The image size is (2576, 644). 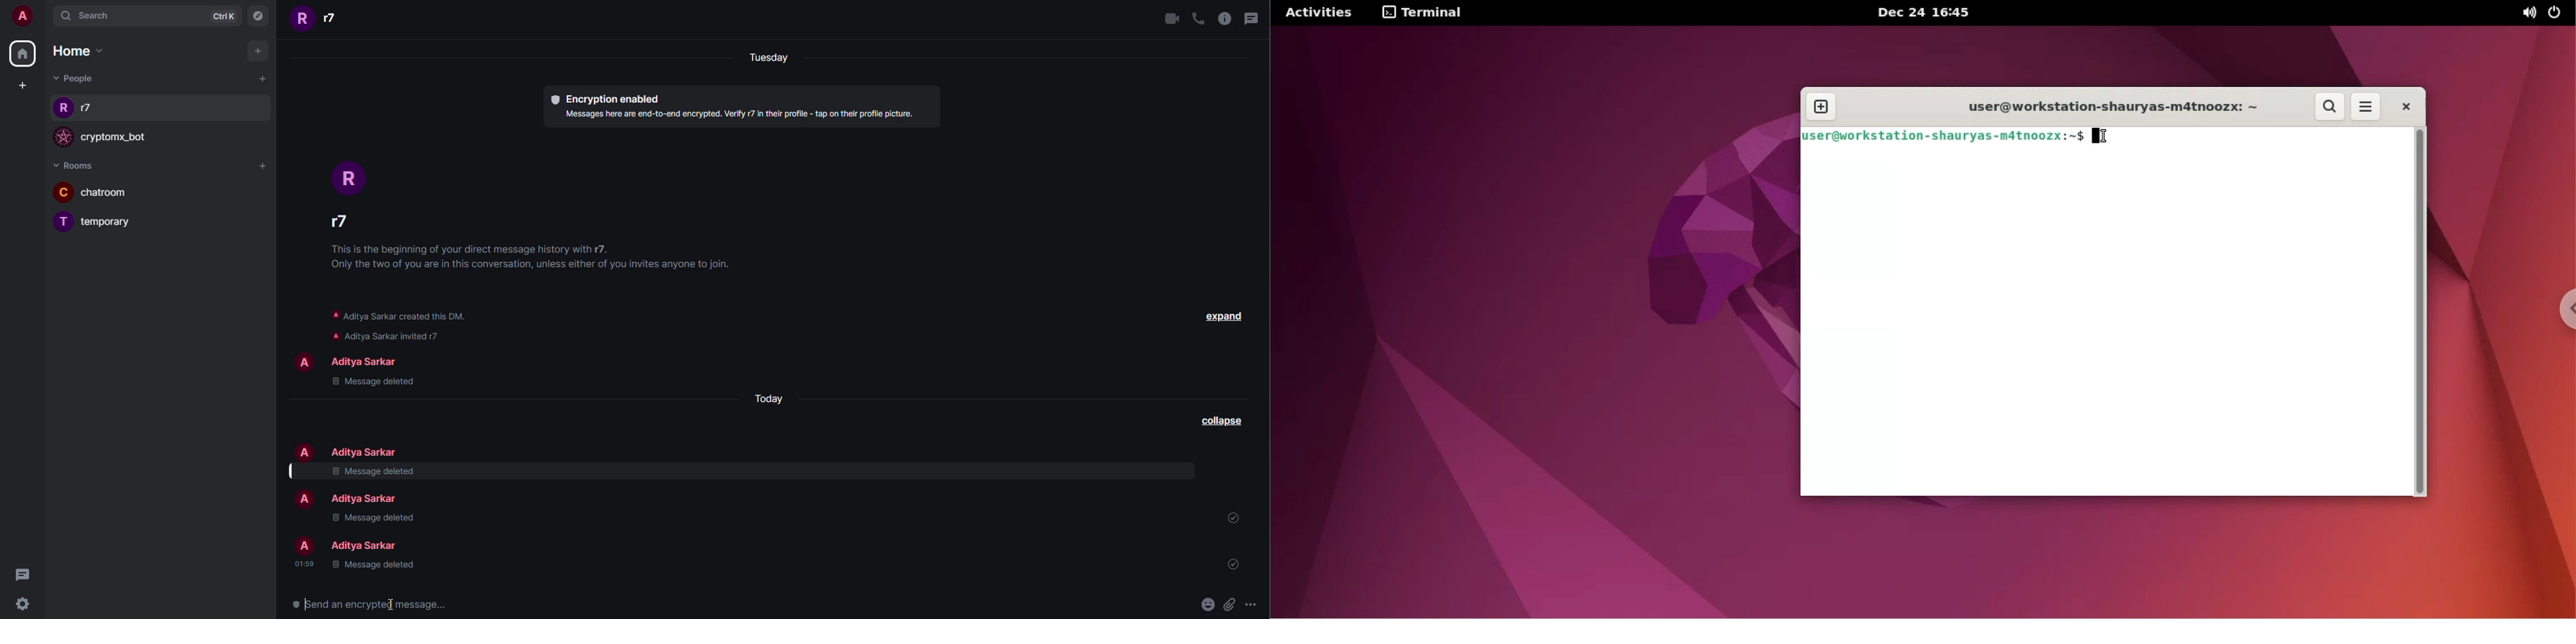 What do you see at coordinates (408, 323) in the screenshot?
I see `info` at bounding box center [408, 323].